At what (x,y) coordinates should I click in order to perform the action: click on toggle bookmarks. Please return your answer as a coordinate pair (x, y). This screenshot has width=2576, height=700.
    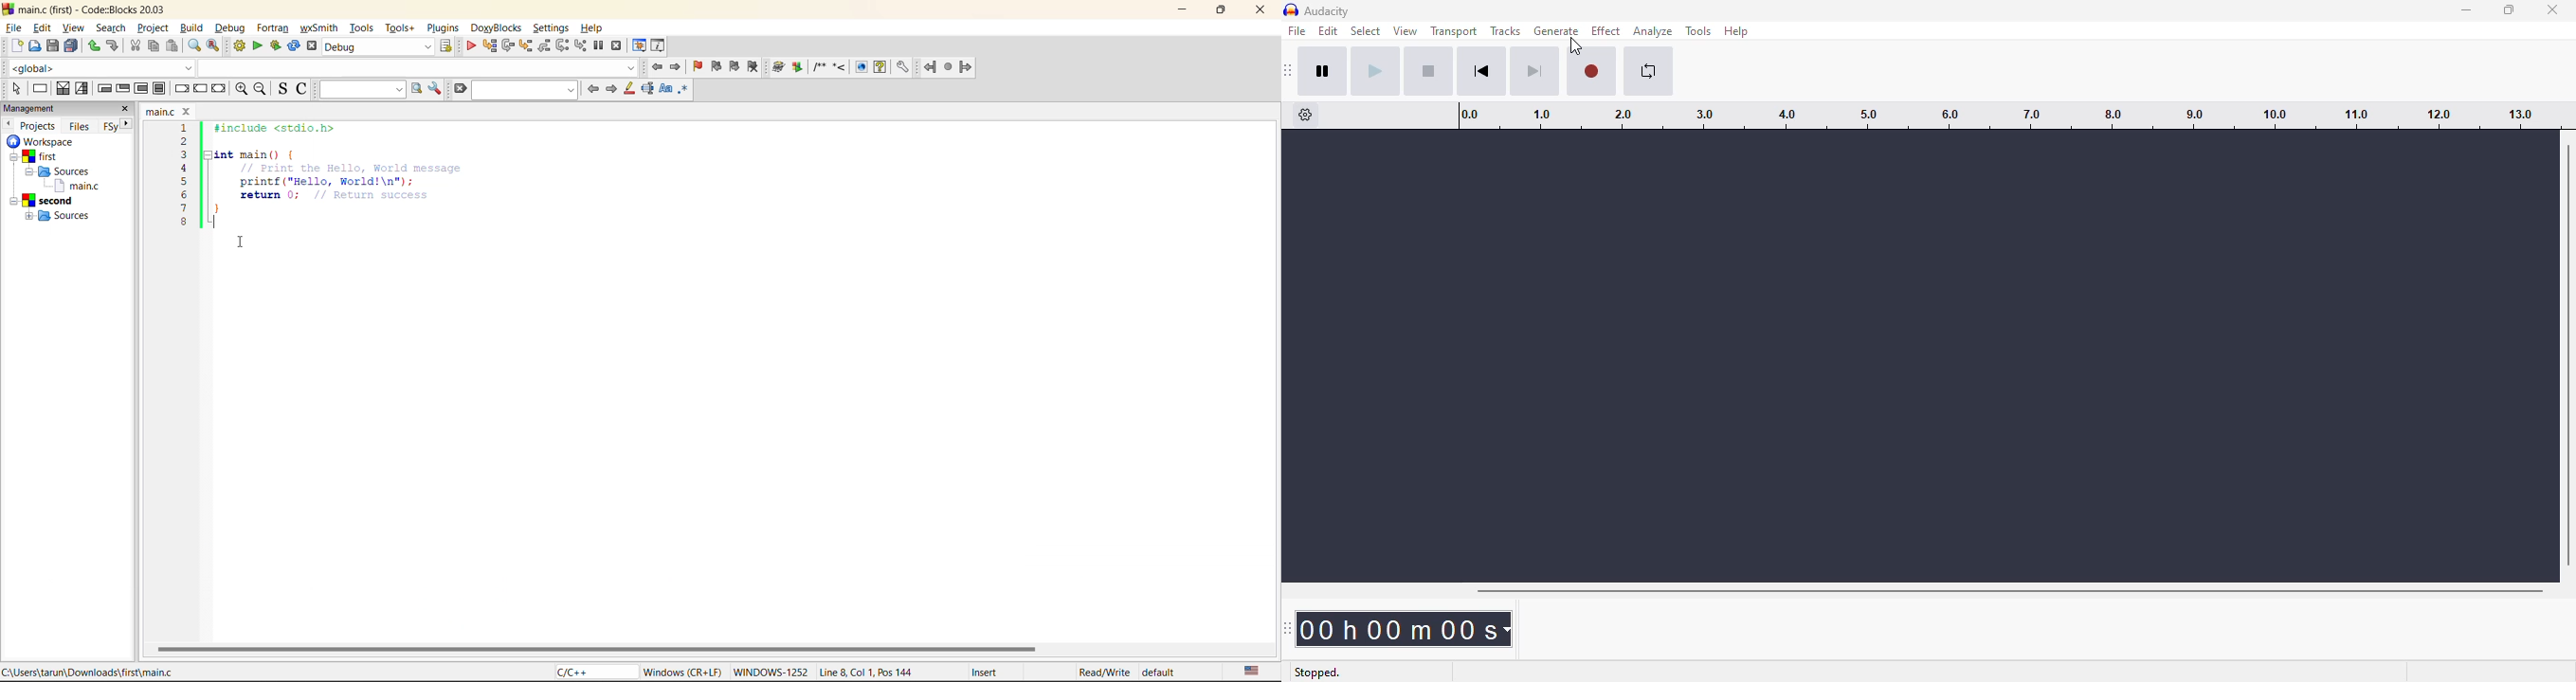
    Looking at the image, I should click on (697, 66).